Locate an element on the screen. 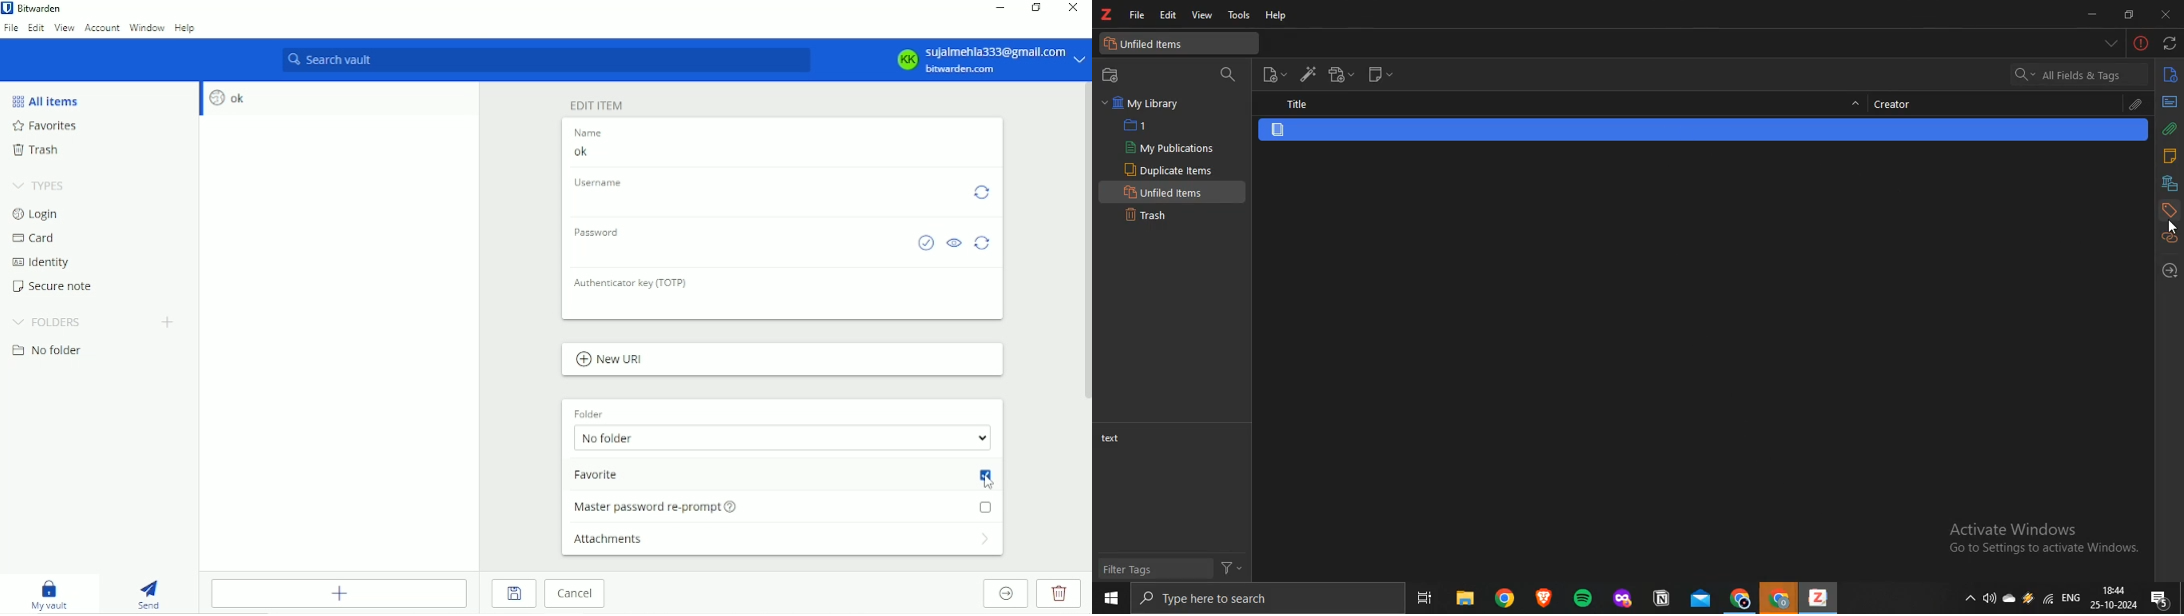 The height and width of the screenshot is (616, 2184). onedrive is located at coordinates (2007, 598).